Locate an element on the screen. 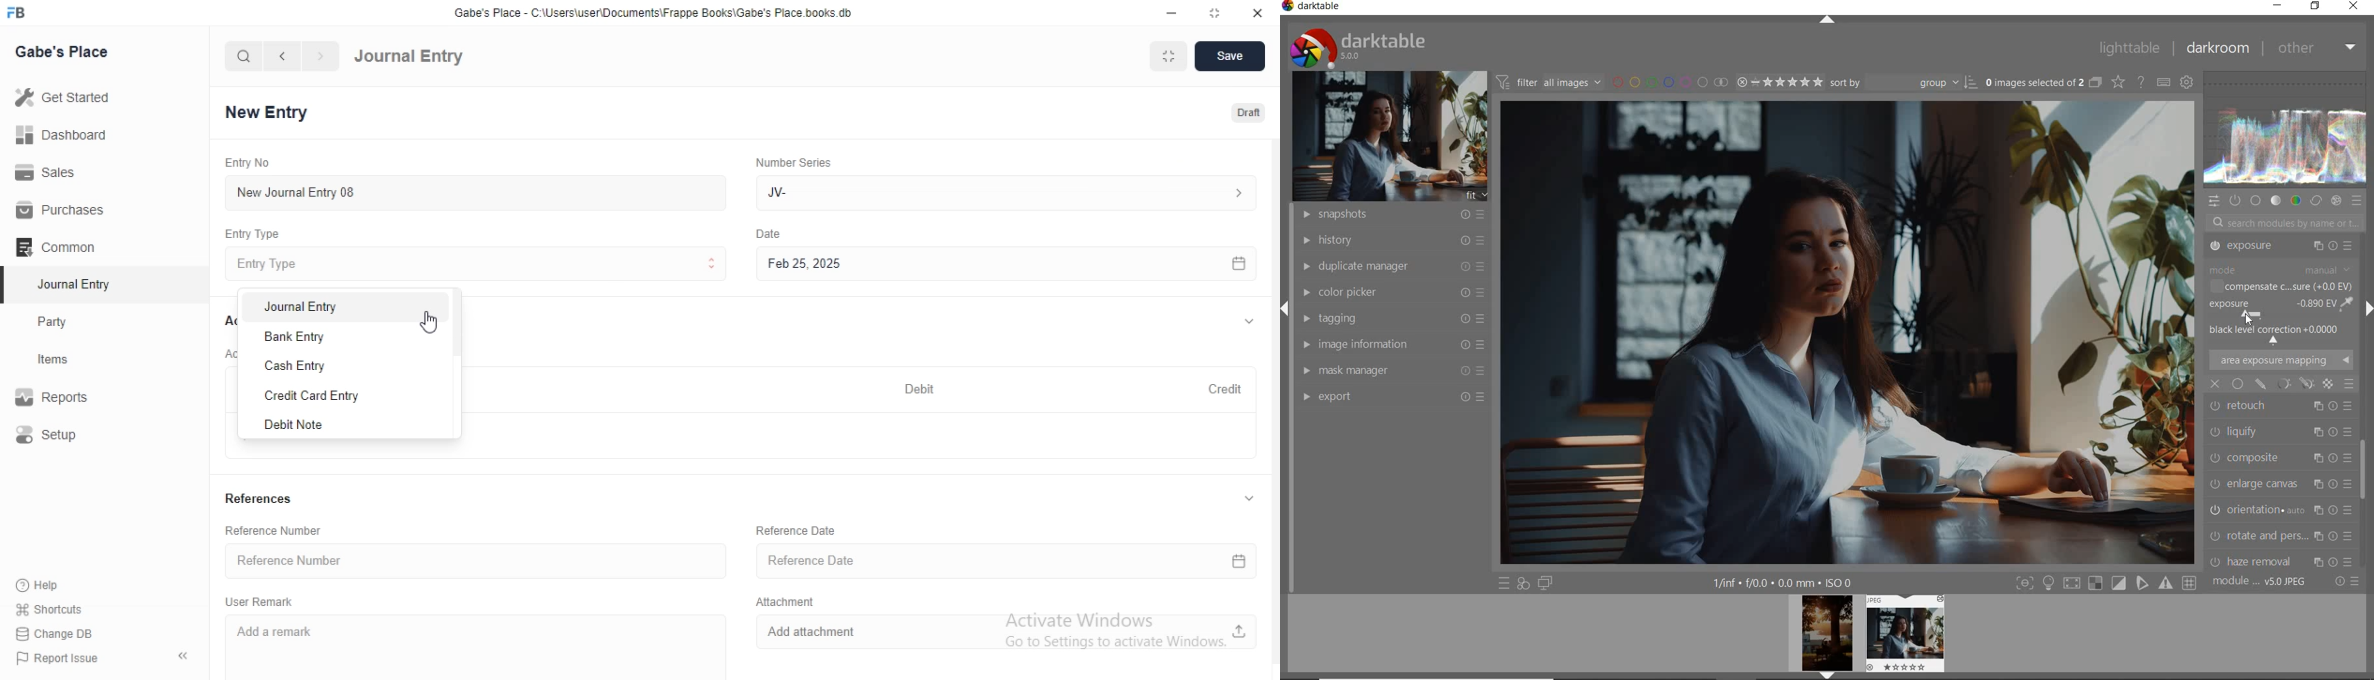  OTHER is located at coordinates (2318, 50).